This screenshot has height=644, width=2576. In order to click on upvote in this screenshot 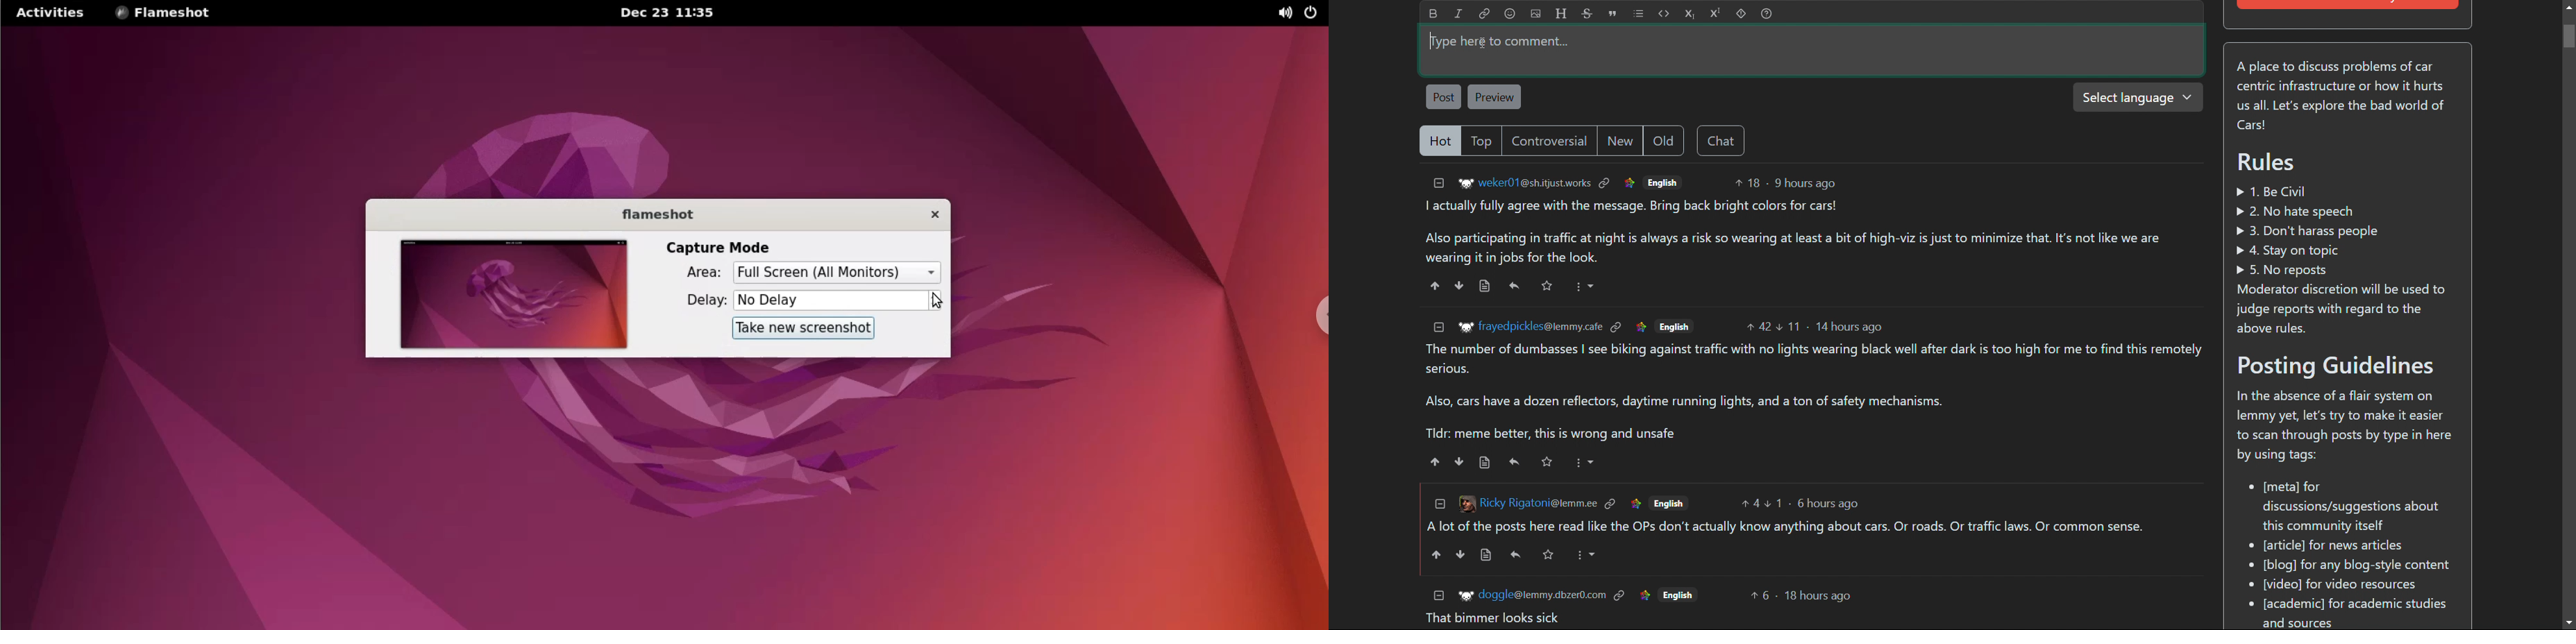, I will do `click(1435, 286)`.